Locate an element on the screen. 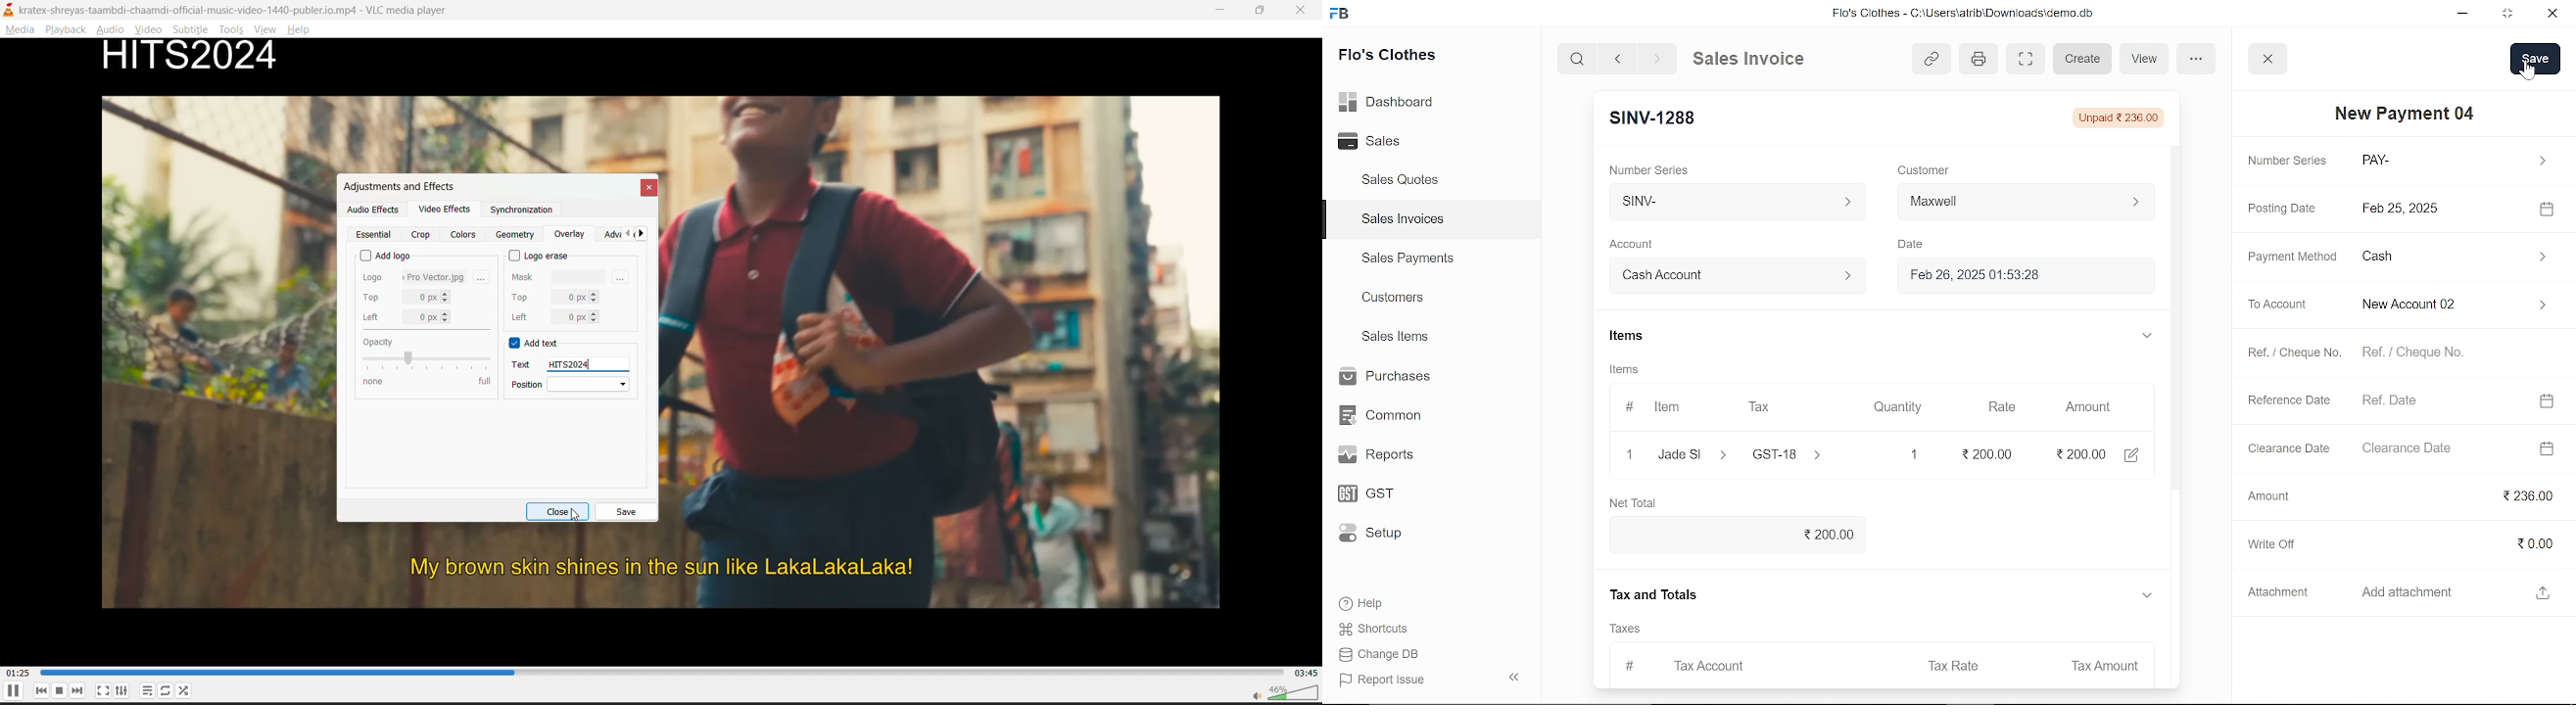  1 is located at coordinates (1912, 452).